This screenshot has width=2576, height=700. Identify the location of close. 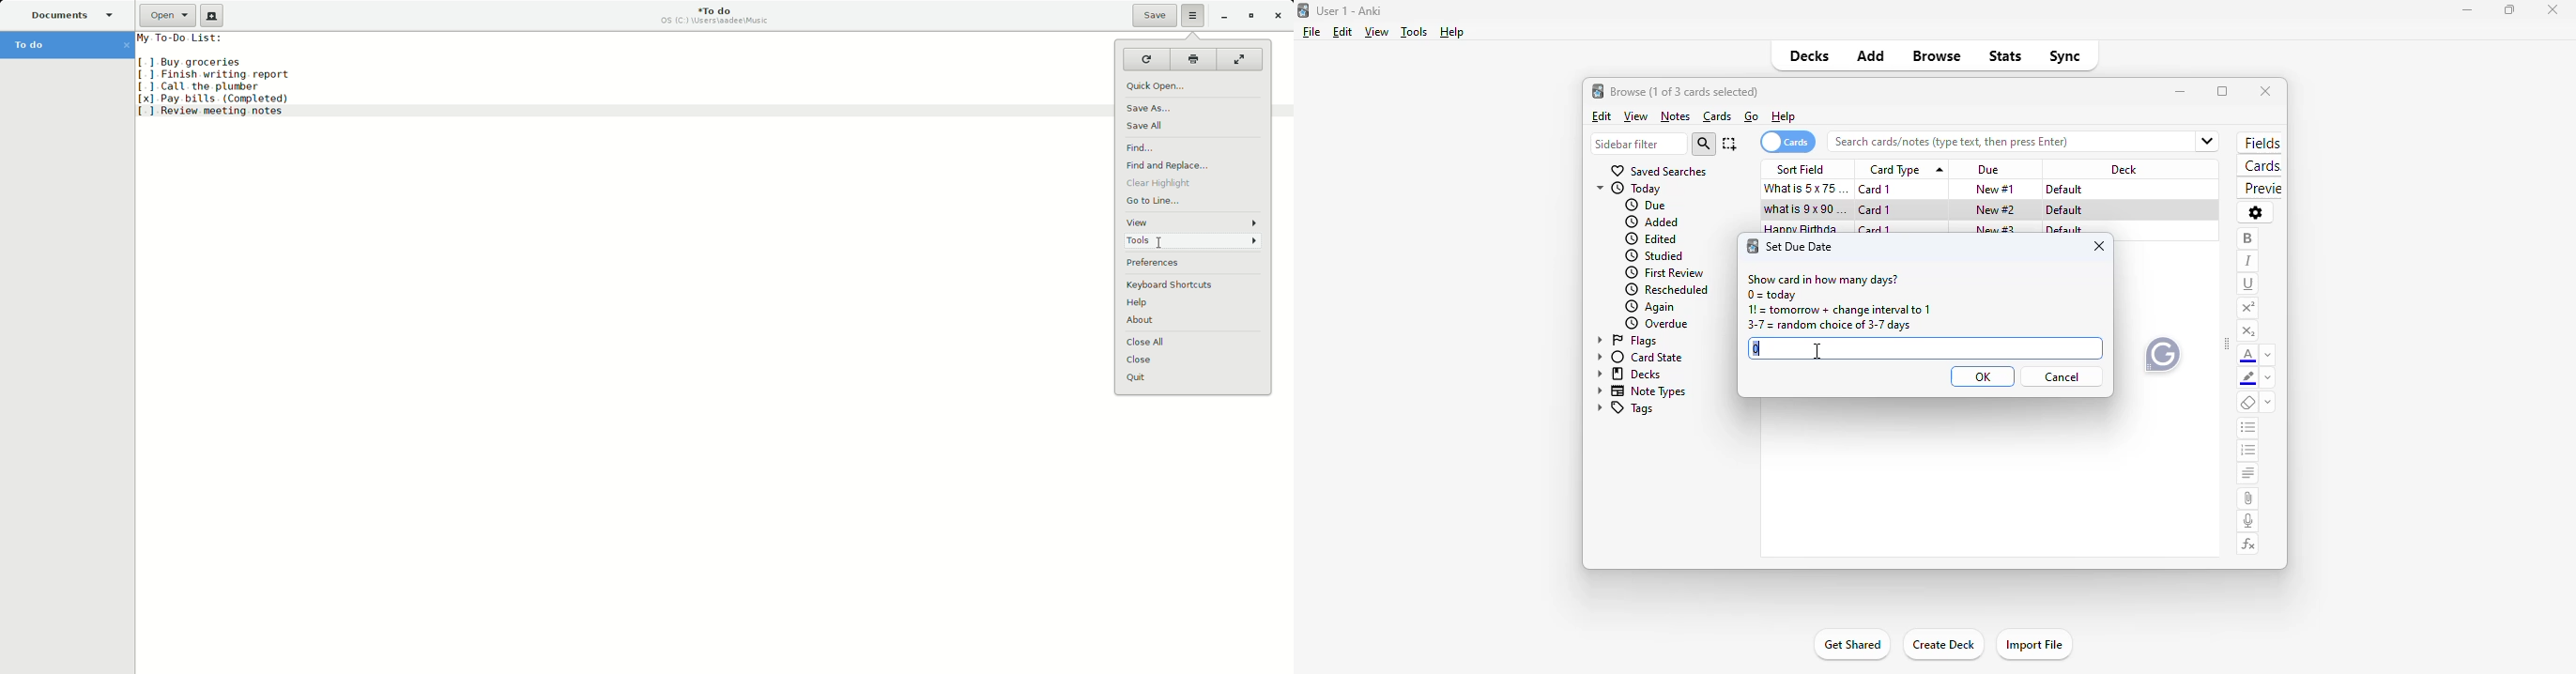
(2100, 247).